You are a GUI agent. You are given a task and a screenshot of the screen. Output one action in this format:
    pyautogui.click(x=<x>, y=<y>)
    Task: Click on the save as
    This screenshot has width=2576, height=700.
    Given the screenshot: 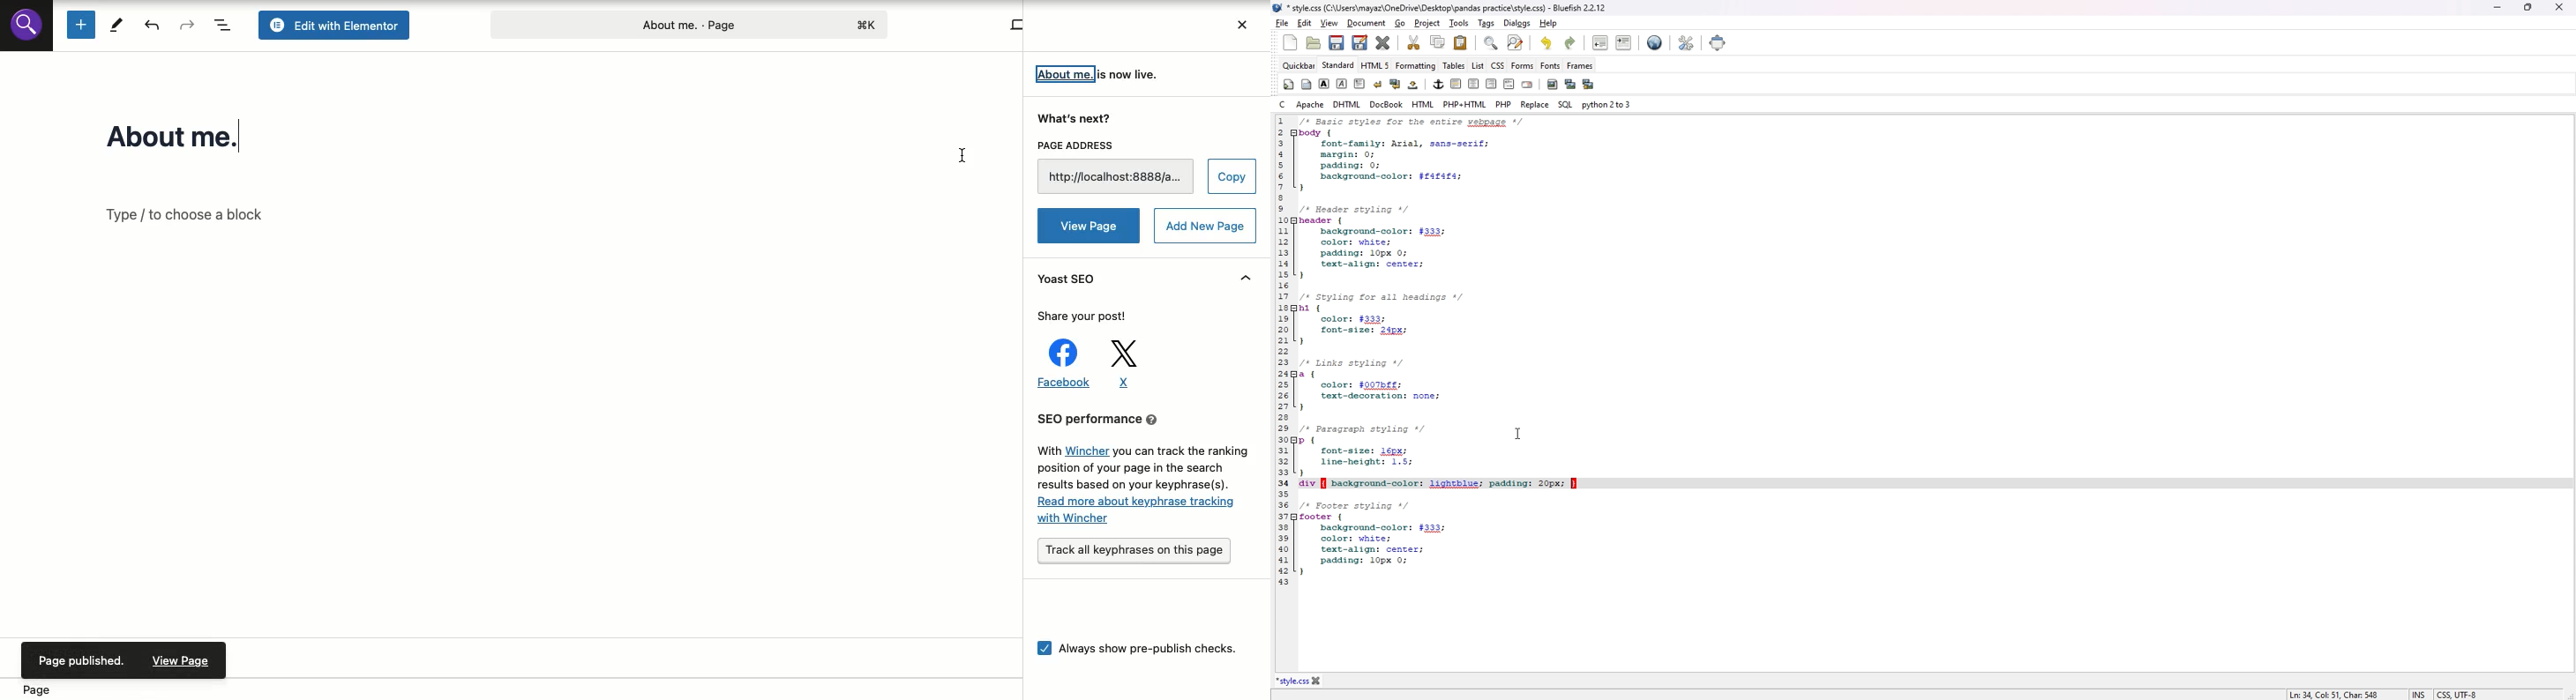 What is the action you would take?
    pyautogui.click(x=1361, y=43)
    